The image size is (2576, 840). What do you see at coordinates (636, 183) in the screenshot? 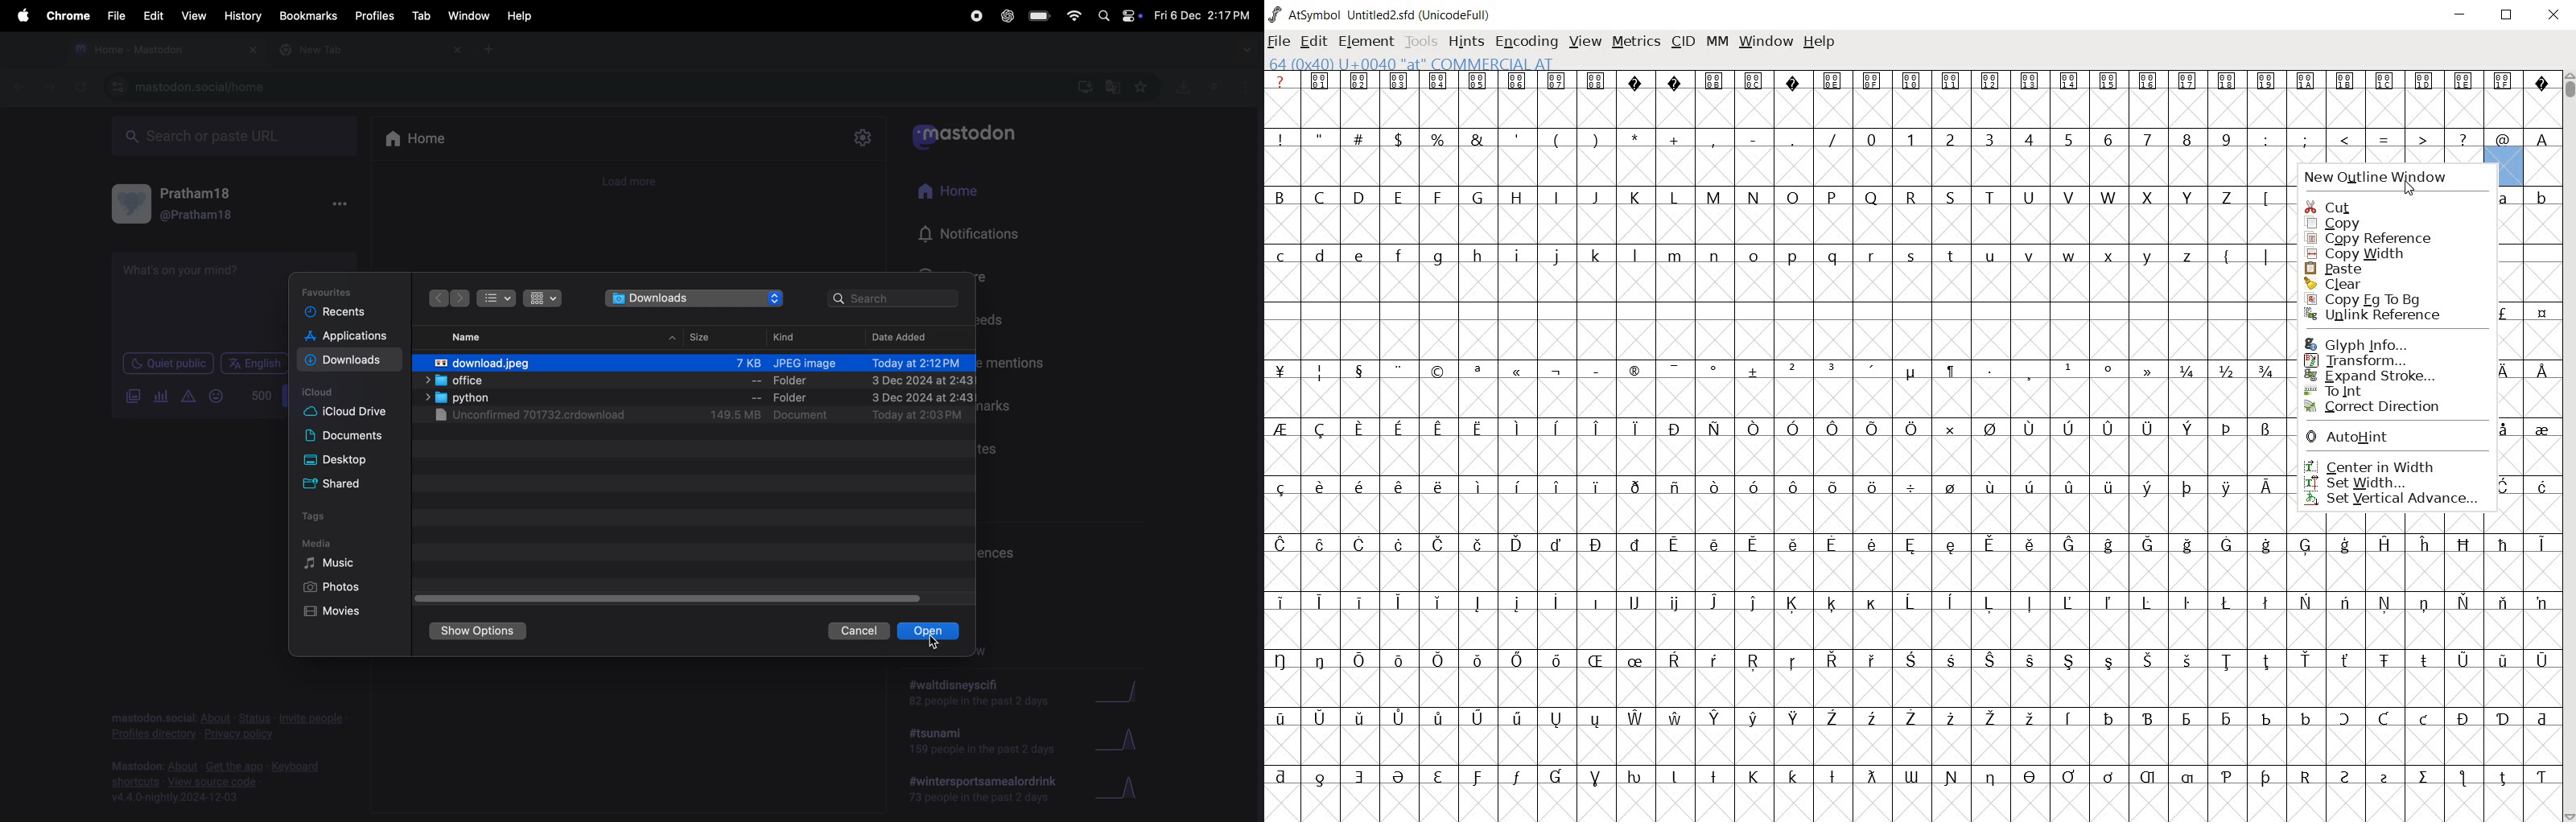
I see `load more` at bounding box center [636, 183].